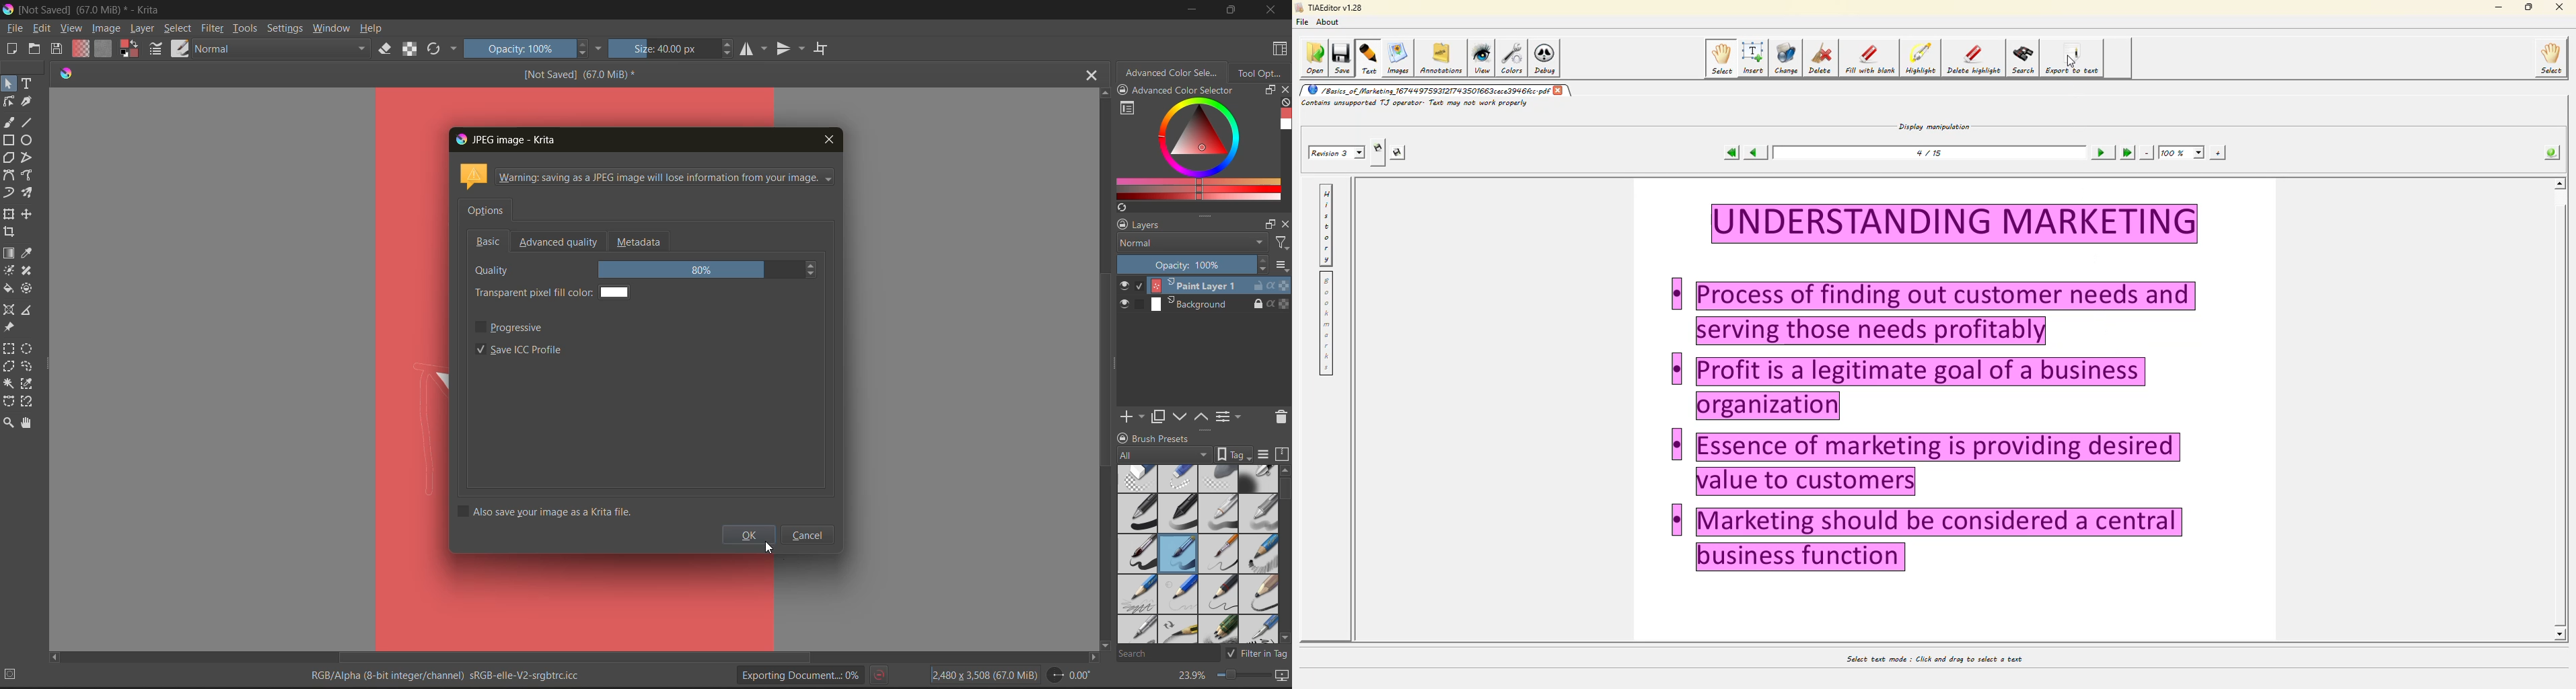  What do you see at coordinates (1088, 78) in the screenshot?
I see `close tab` at bounding box center [1088, 78].